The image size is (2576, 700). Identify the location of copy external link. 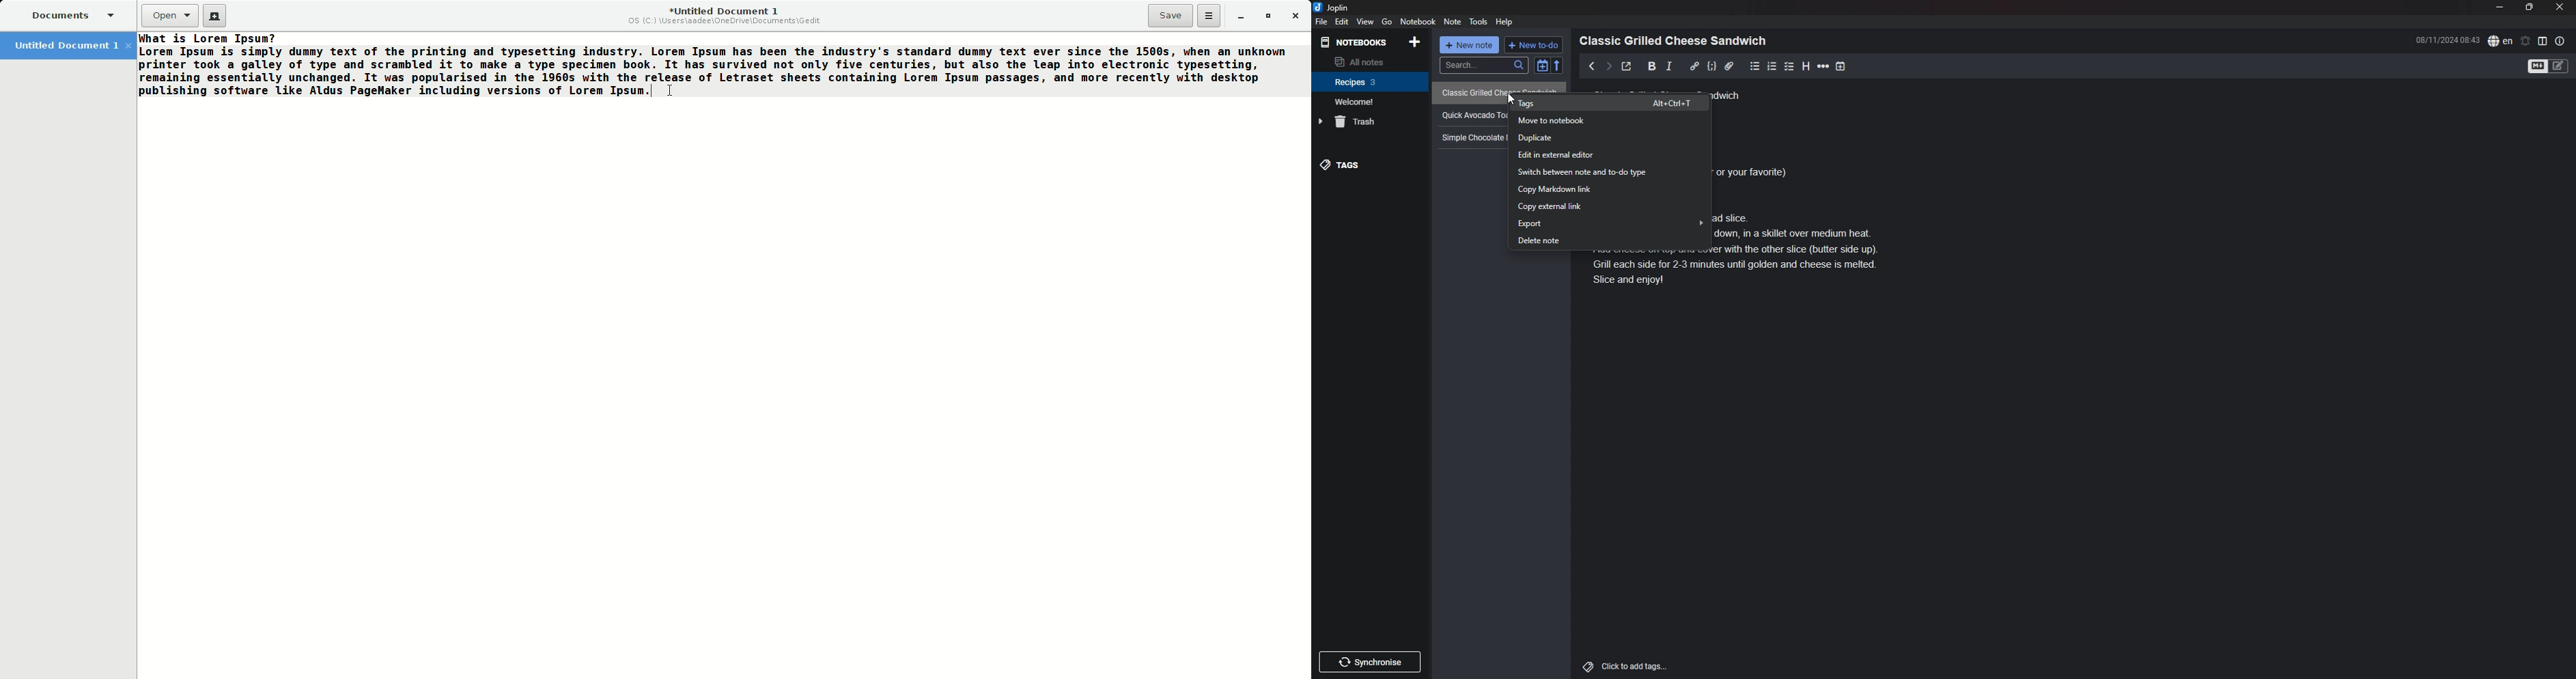
(1612, 207).